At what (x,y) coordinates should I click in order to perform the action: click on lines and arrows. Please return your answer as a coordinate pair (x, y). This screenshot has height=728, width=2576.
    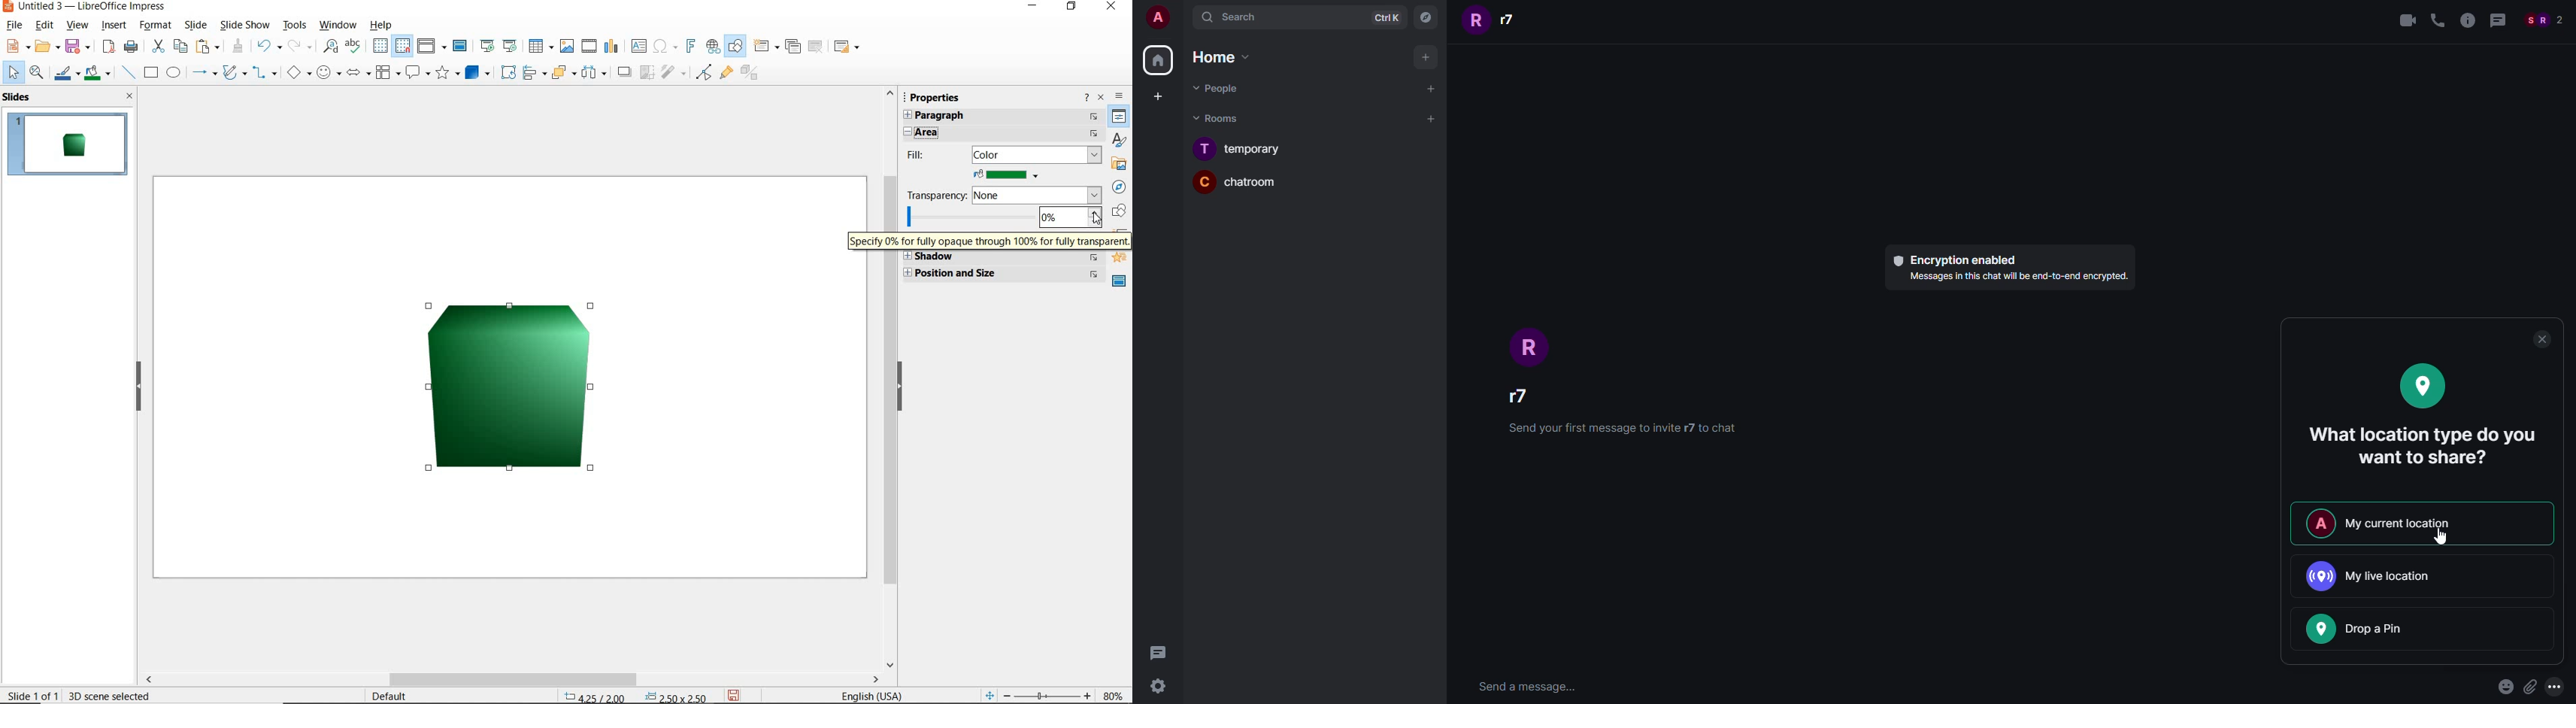
    Looking at the image, I should click on (204, 73).